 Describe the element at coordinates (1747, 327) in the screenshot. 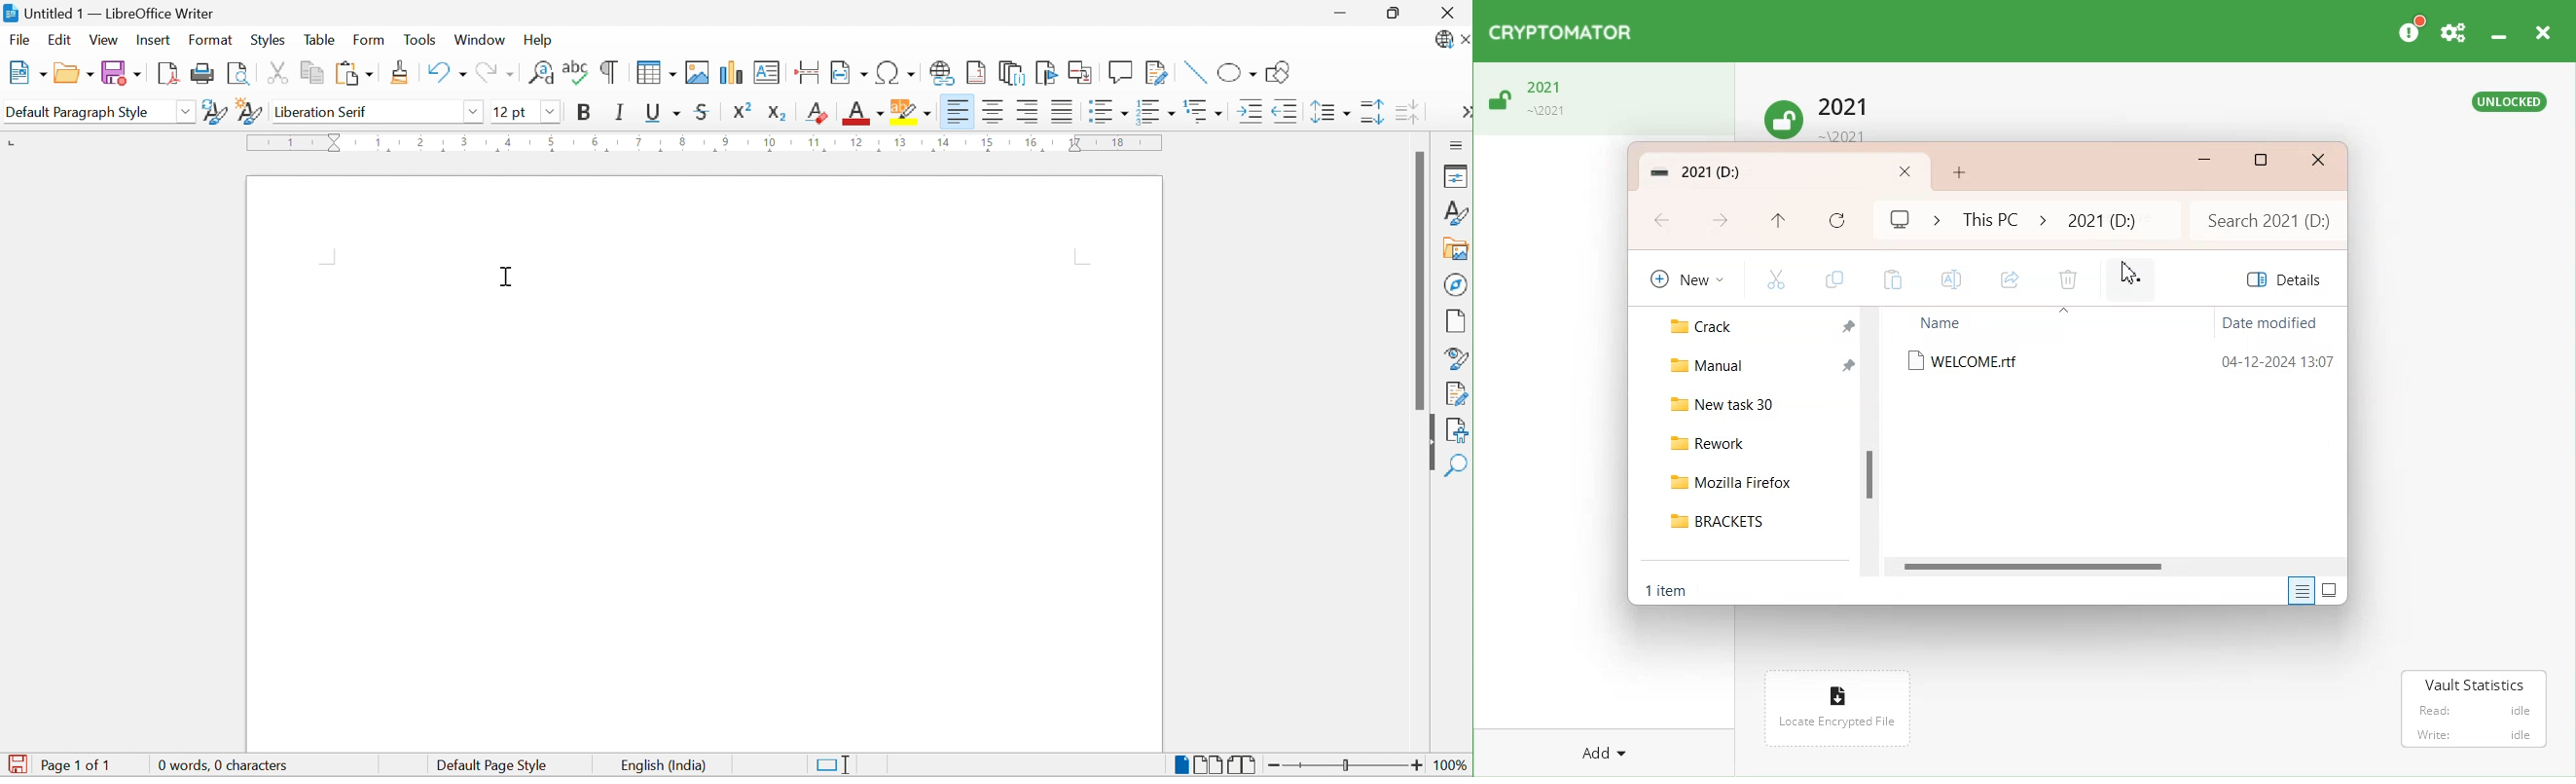

I see `Crack` at that location.